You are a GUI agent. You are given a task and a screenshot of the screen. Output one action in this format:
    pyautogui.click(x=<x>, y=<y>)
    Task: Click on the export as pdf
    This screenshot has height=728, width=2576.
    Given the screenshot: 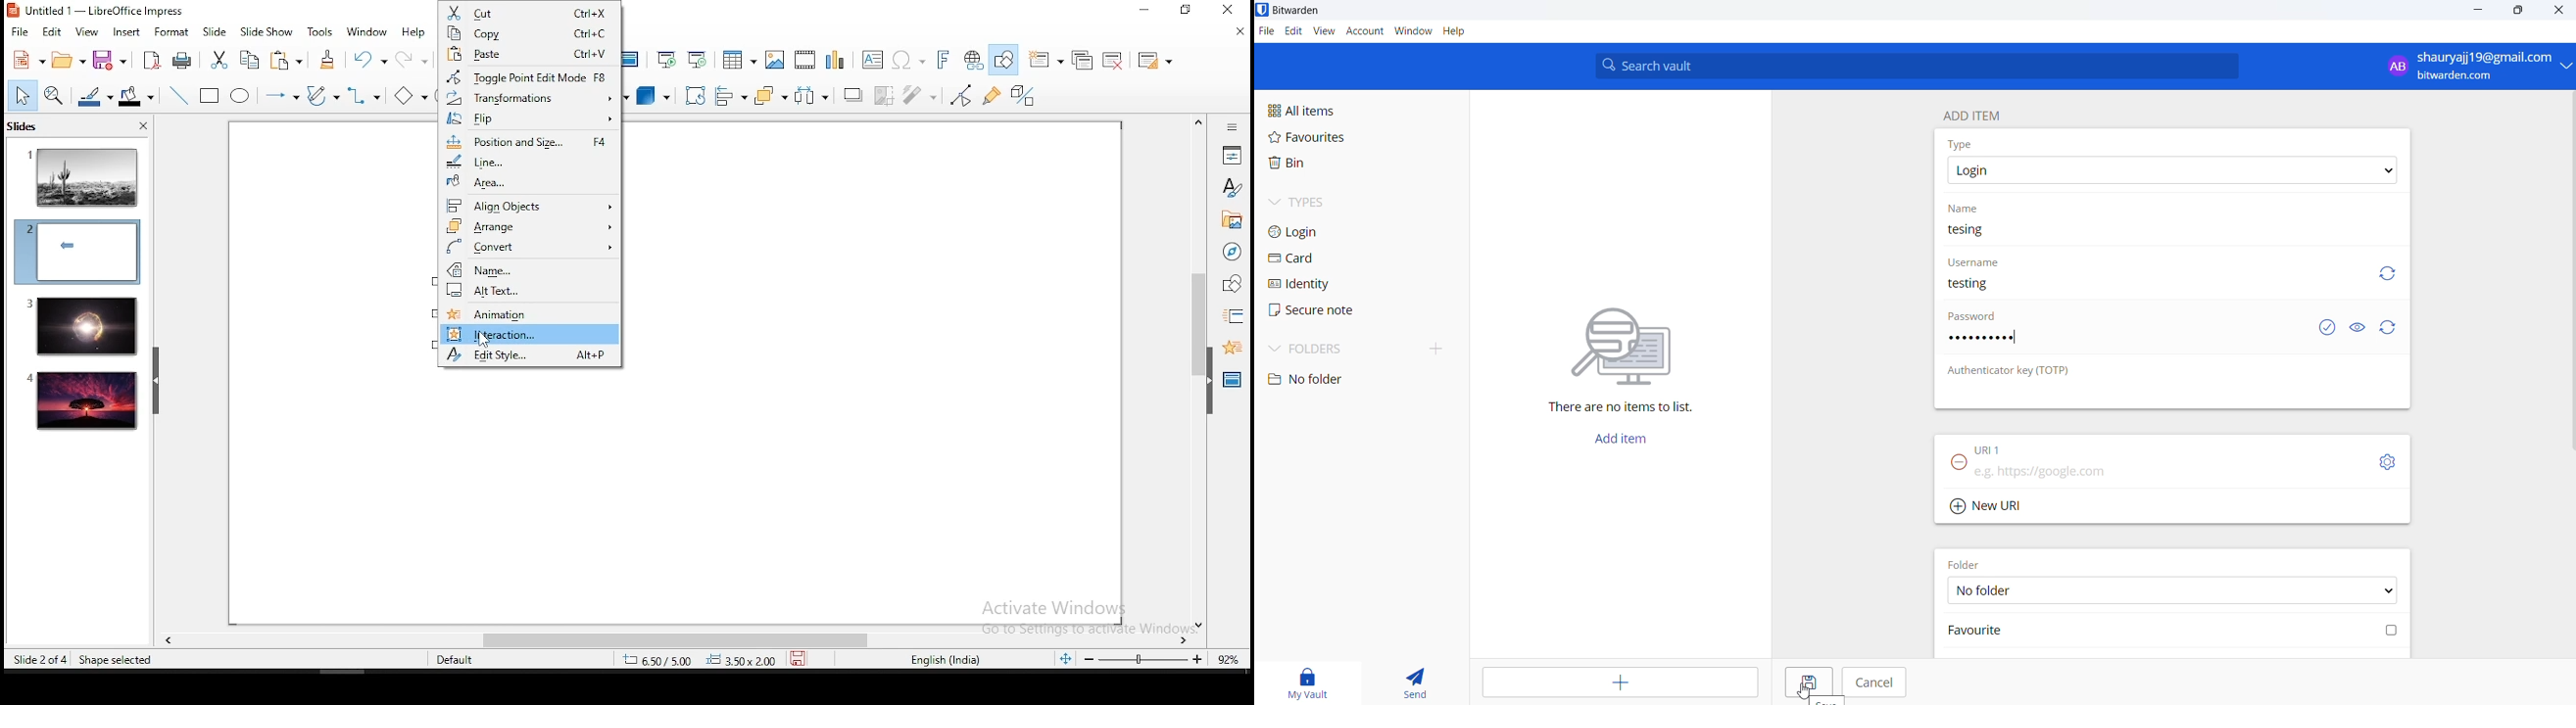 What is the action you would take?
    pyautogui.click(x=149, y=60)
    